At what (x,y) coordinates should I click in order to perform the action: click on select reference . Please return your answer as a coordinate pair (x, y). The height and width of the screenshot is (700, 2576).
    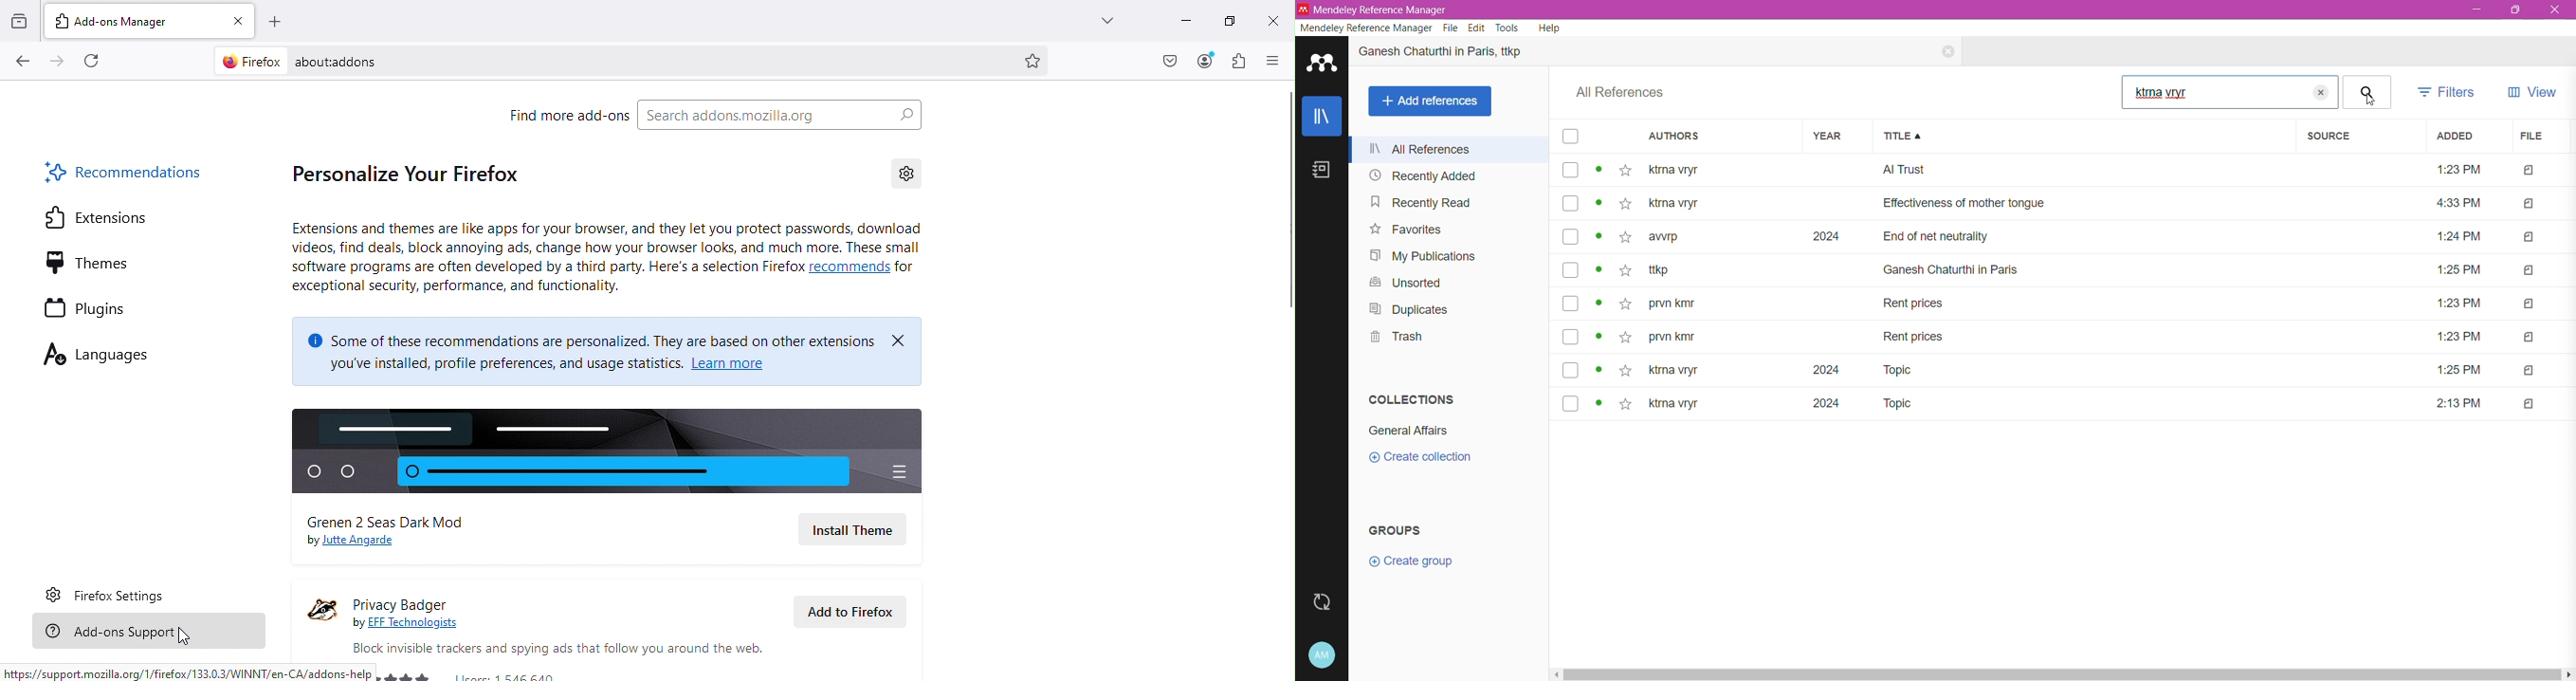
    Looking at the image, I should click on (1571, 303).